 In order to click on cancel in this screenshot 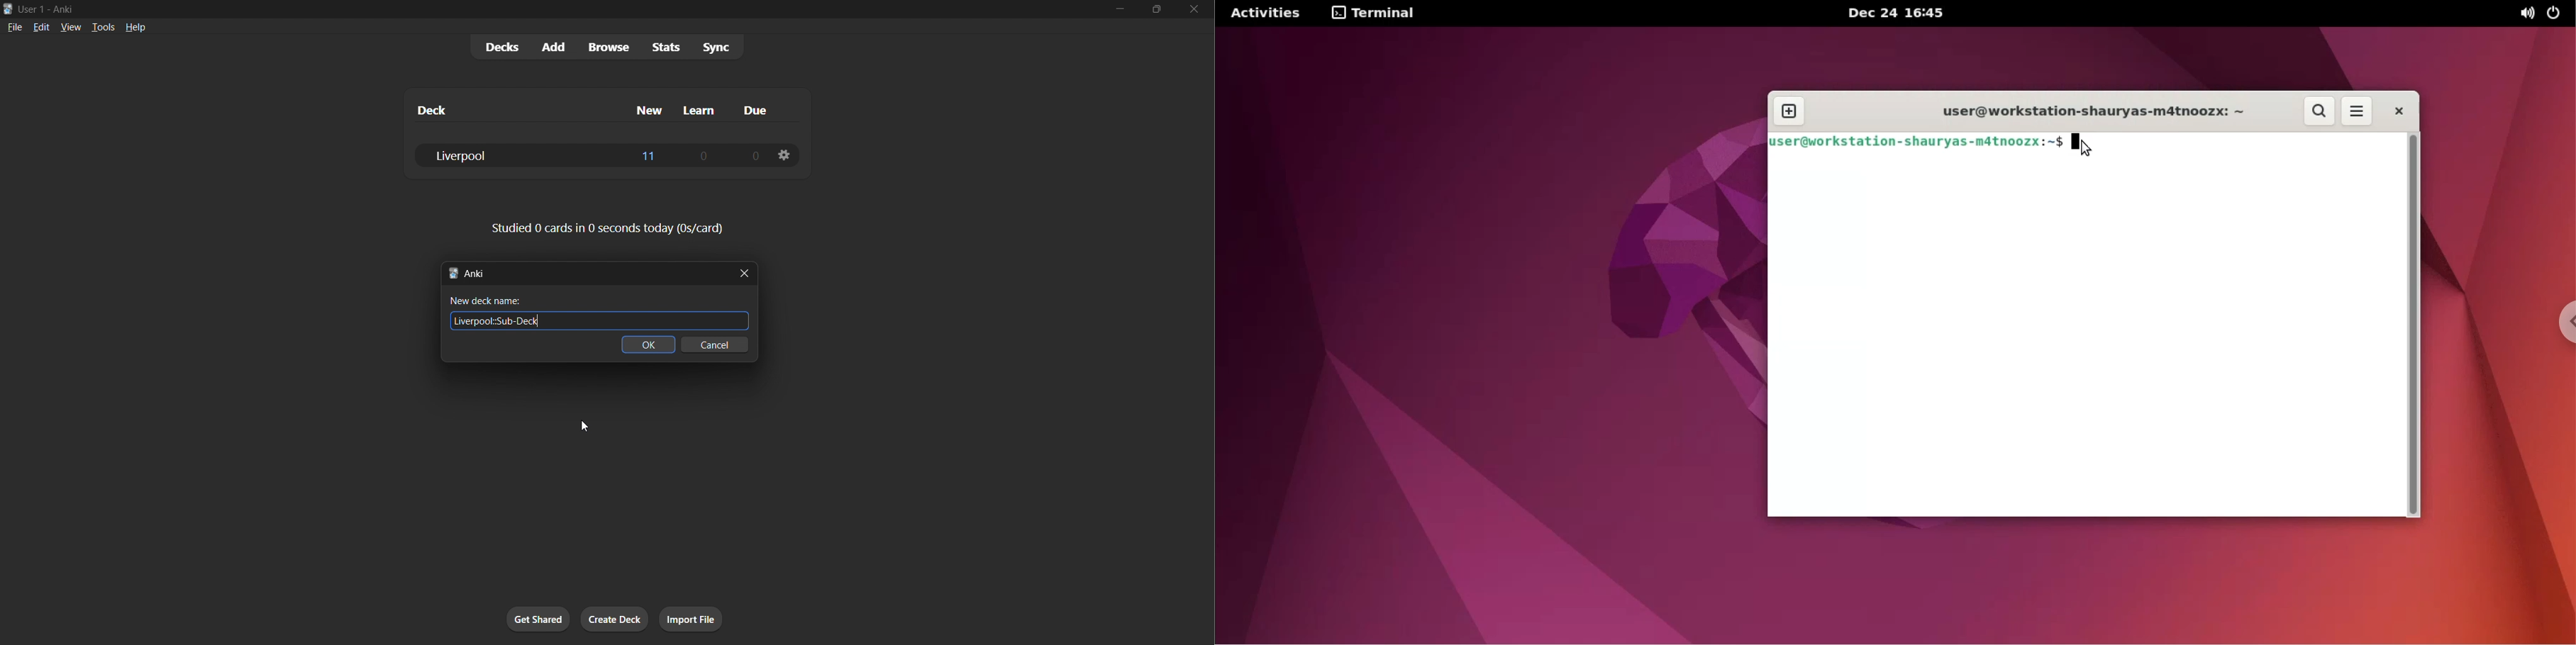, I will do `click(715, 345)`.